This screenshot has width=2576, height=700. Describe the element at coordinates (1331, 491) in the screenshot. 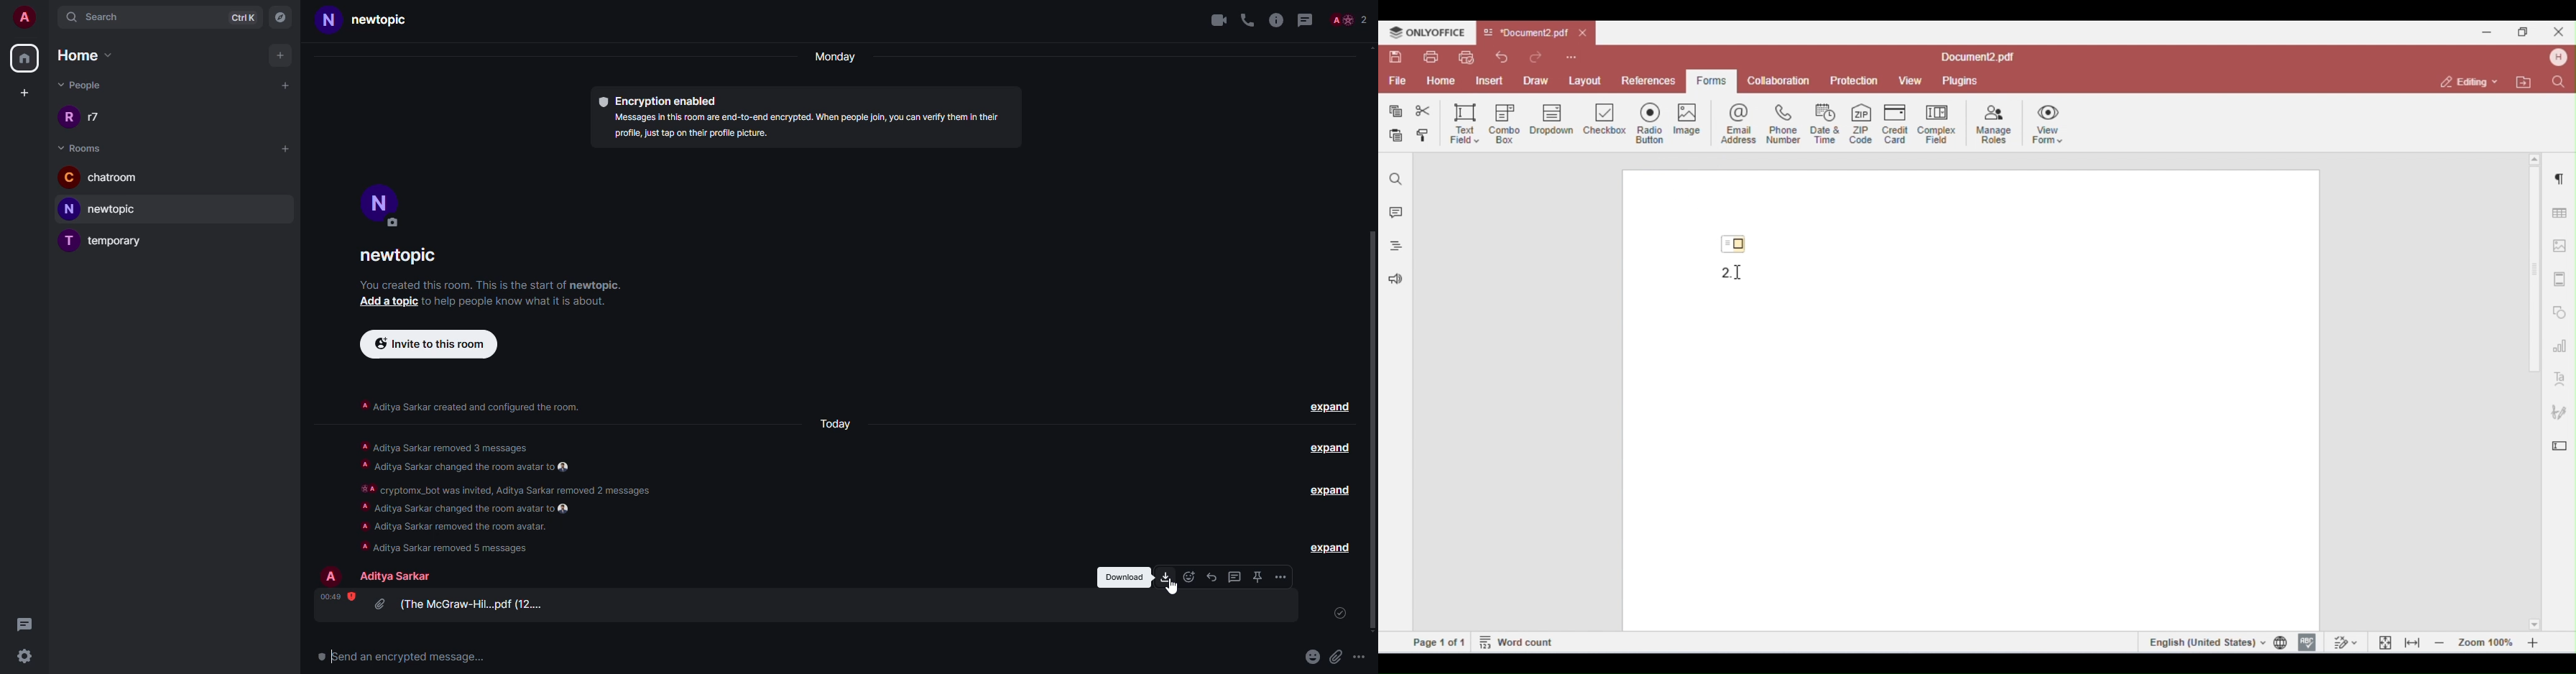

I see `expand` at that location.